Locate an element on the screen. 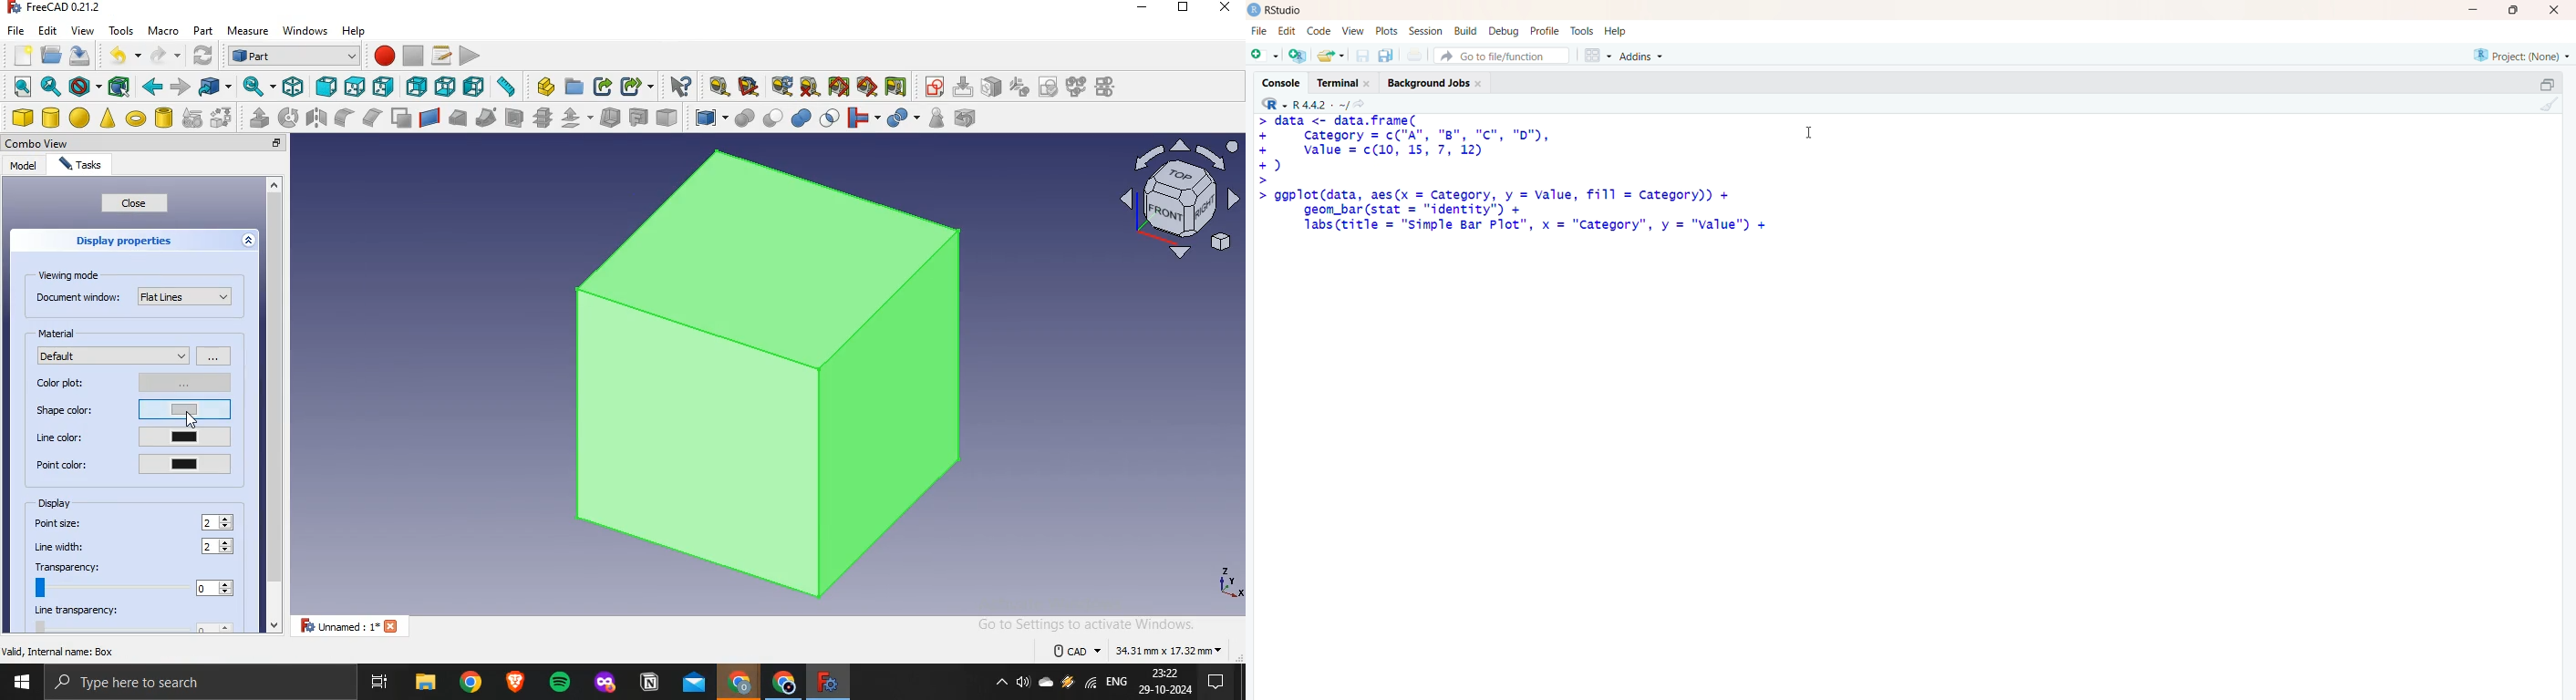  intersection is located at coordinates (831, 116).